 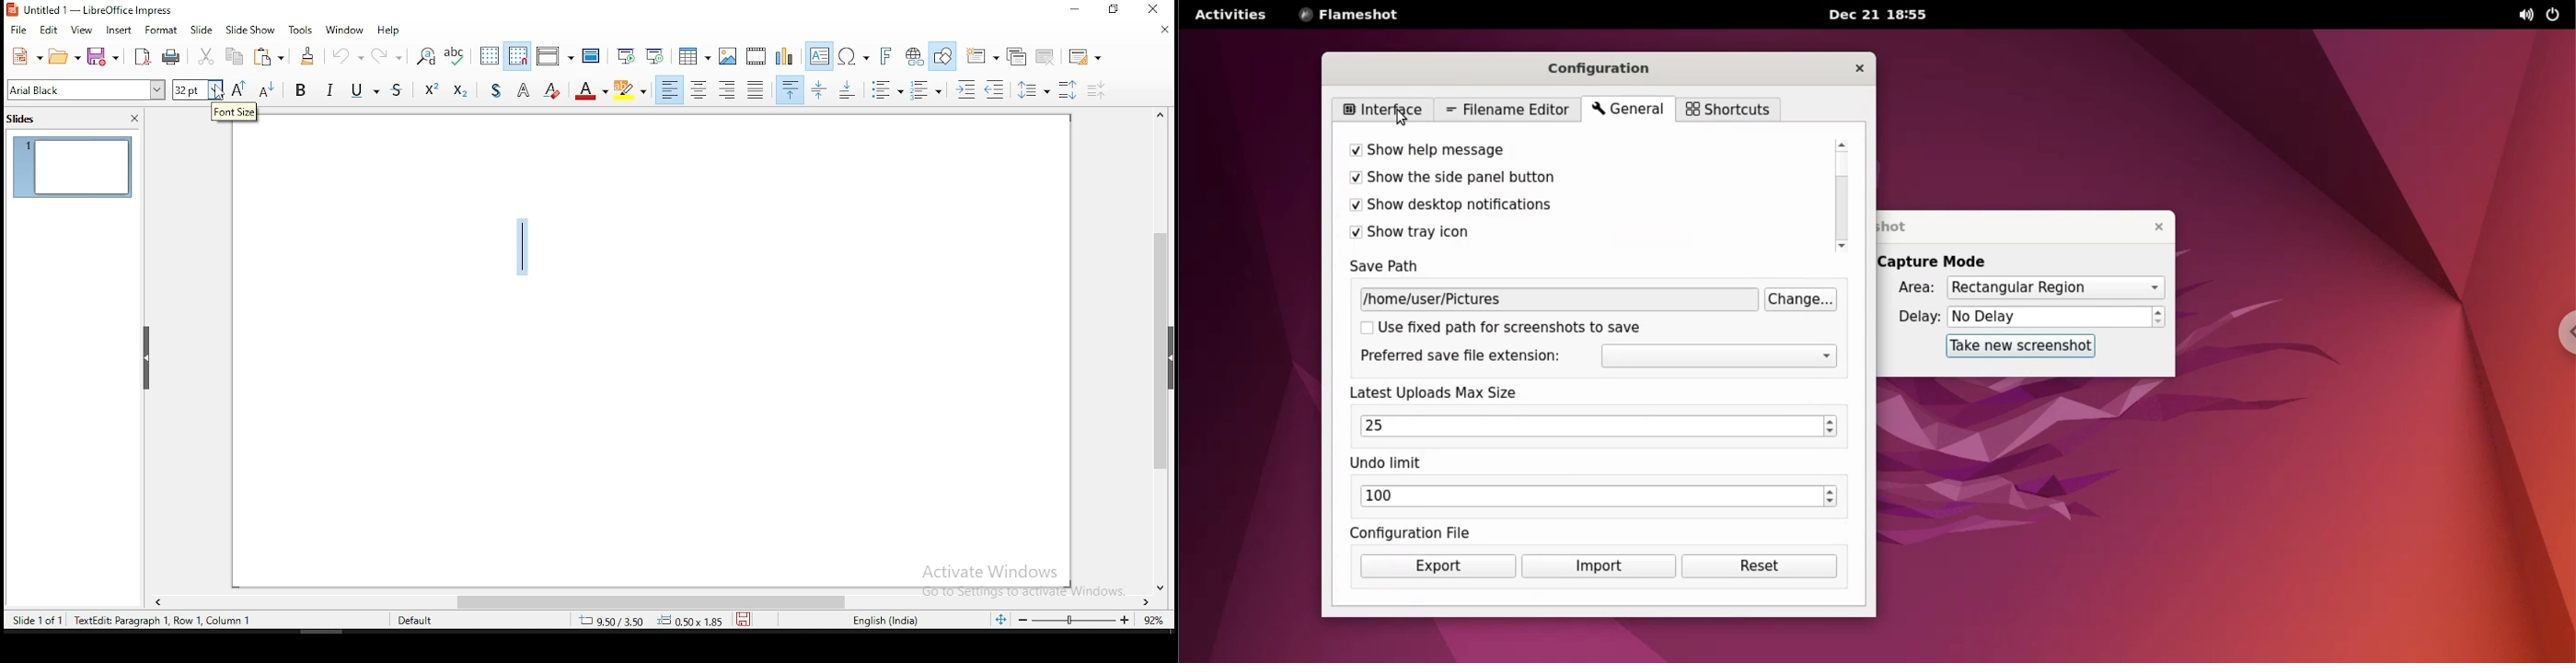 I want to click on insert, so click(x=118, y=31).